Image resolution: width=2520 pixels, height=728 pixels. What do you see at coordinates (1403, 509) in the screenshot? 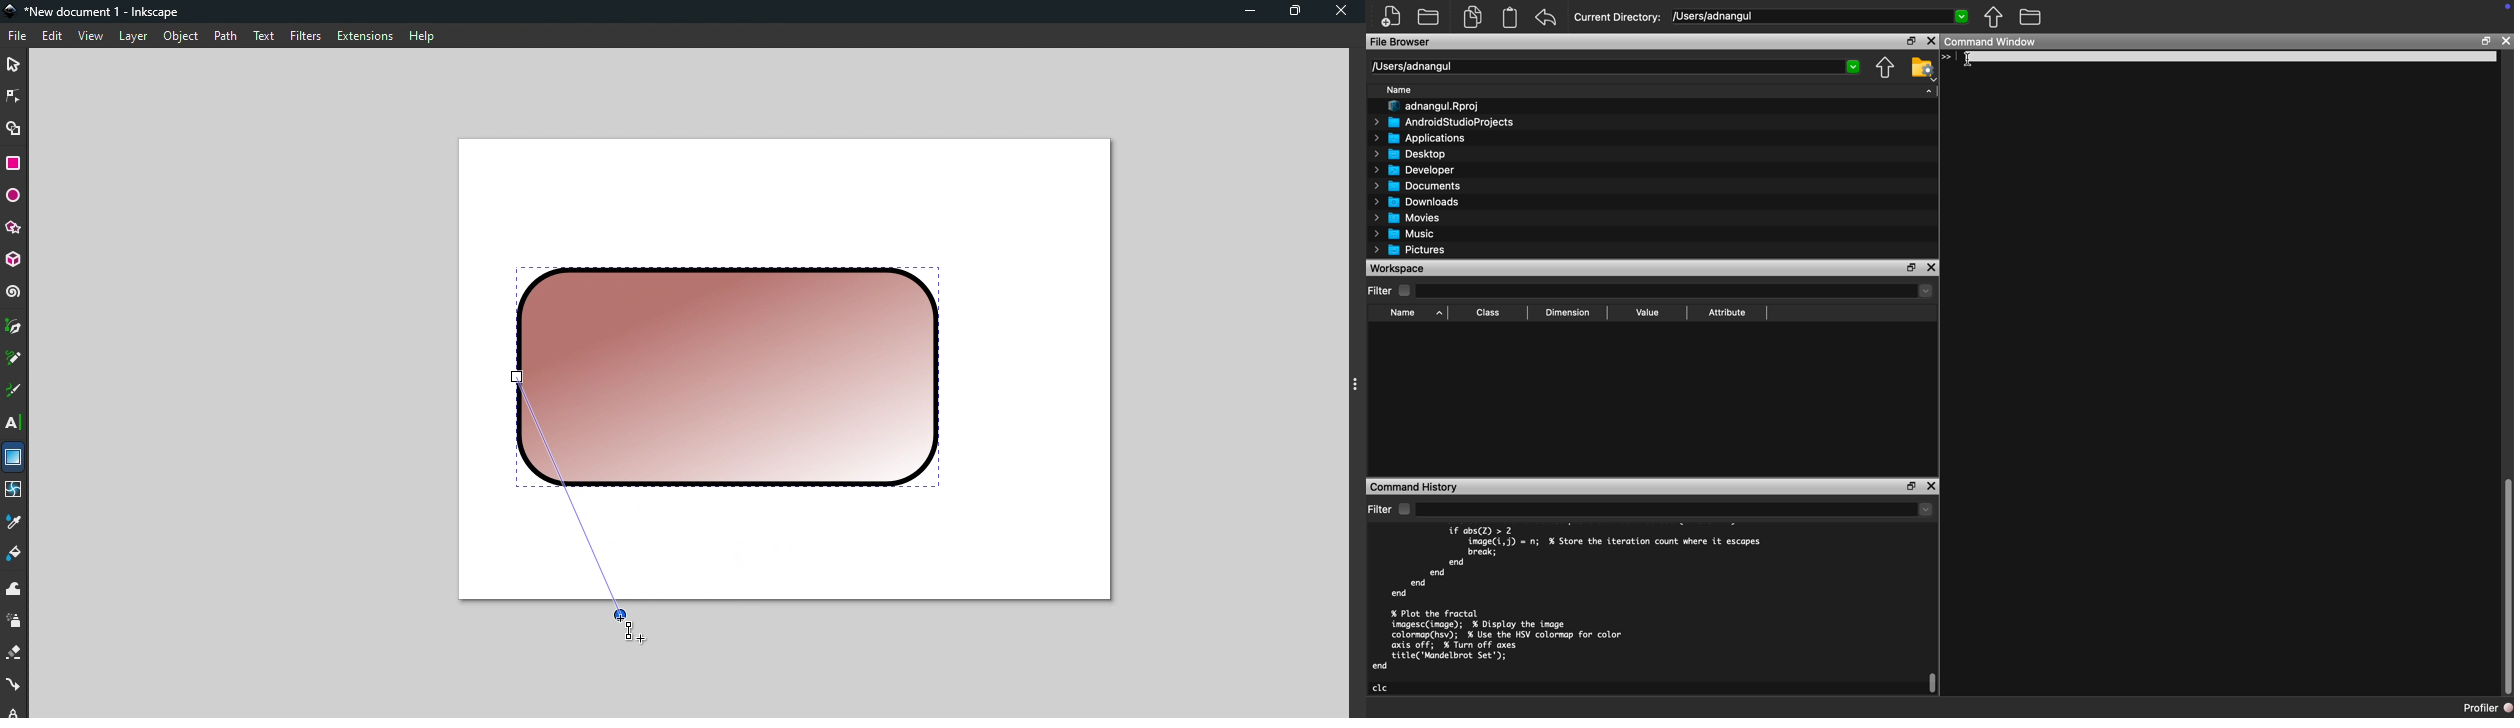
I see `Checkbox` at bounding box center [1403, 509].